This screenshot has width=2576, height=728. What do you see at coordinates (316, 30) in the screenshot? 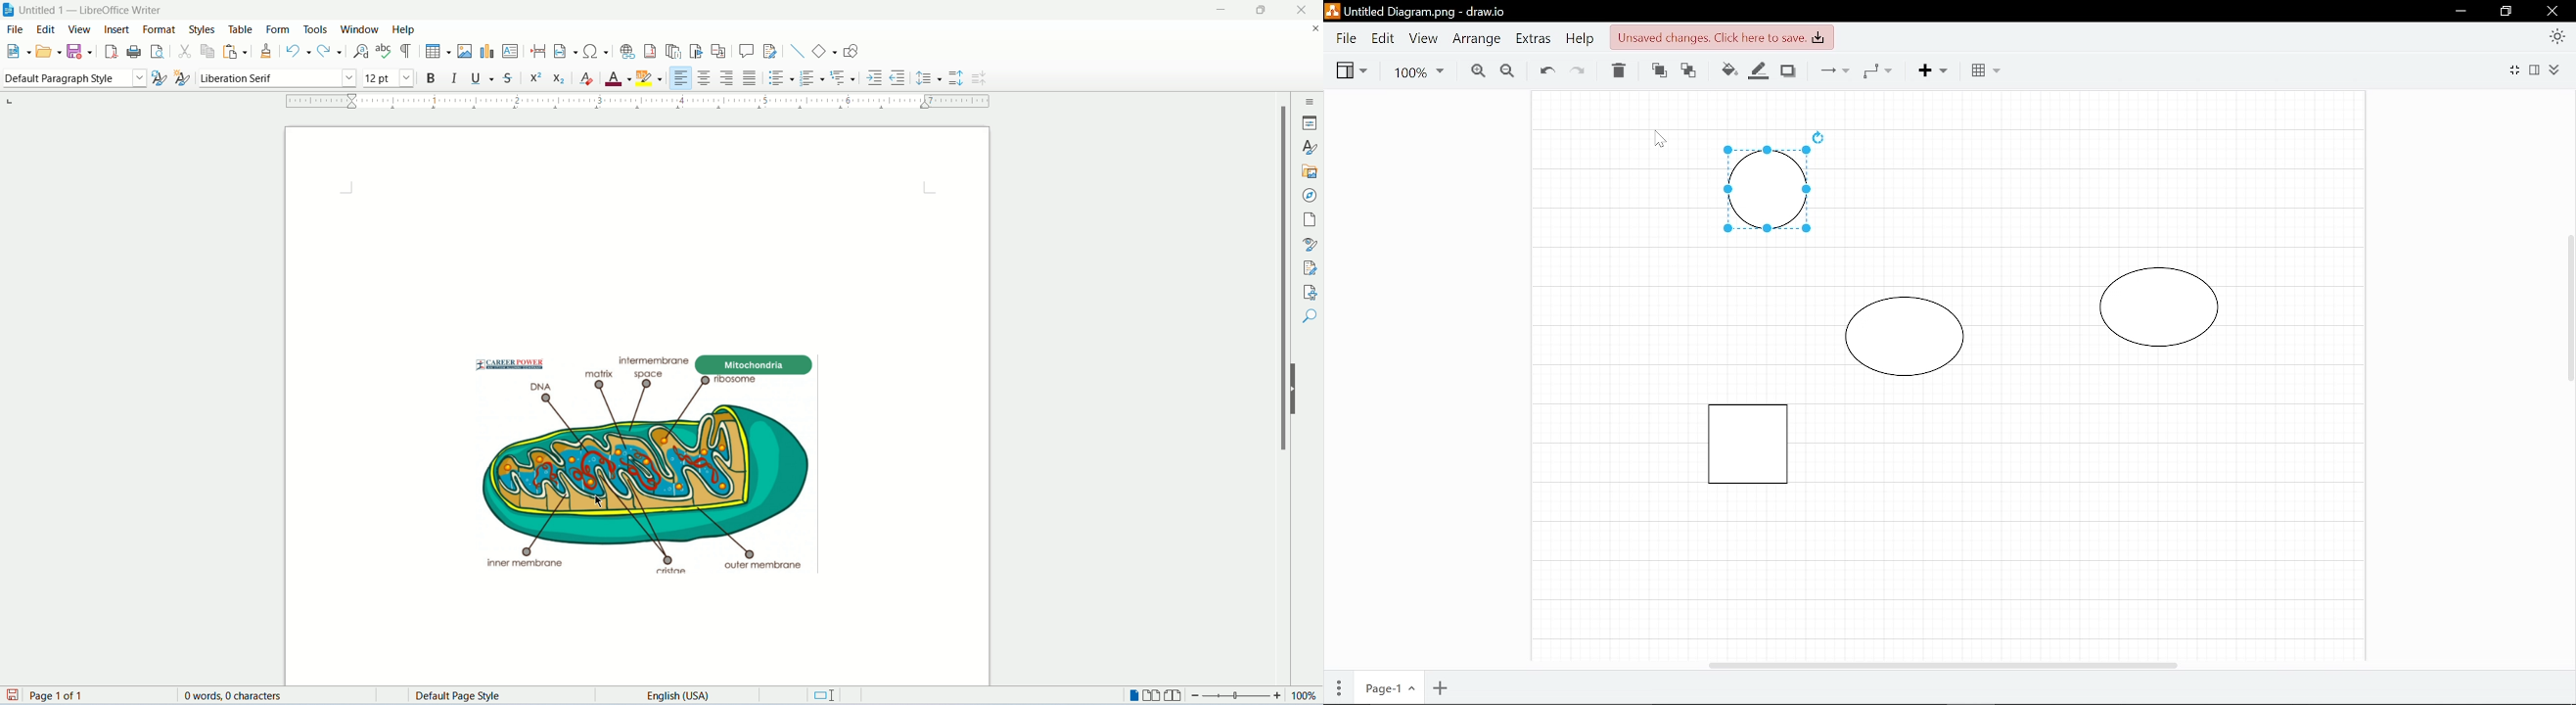
I see `tools` at bounding box center [316, 30].